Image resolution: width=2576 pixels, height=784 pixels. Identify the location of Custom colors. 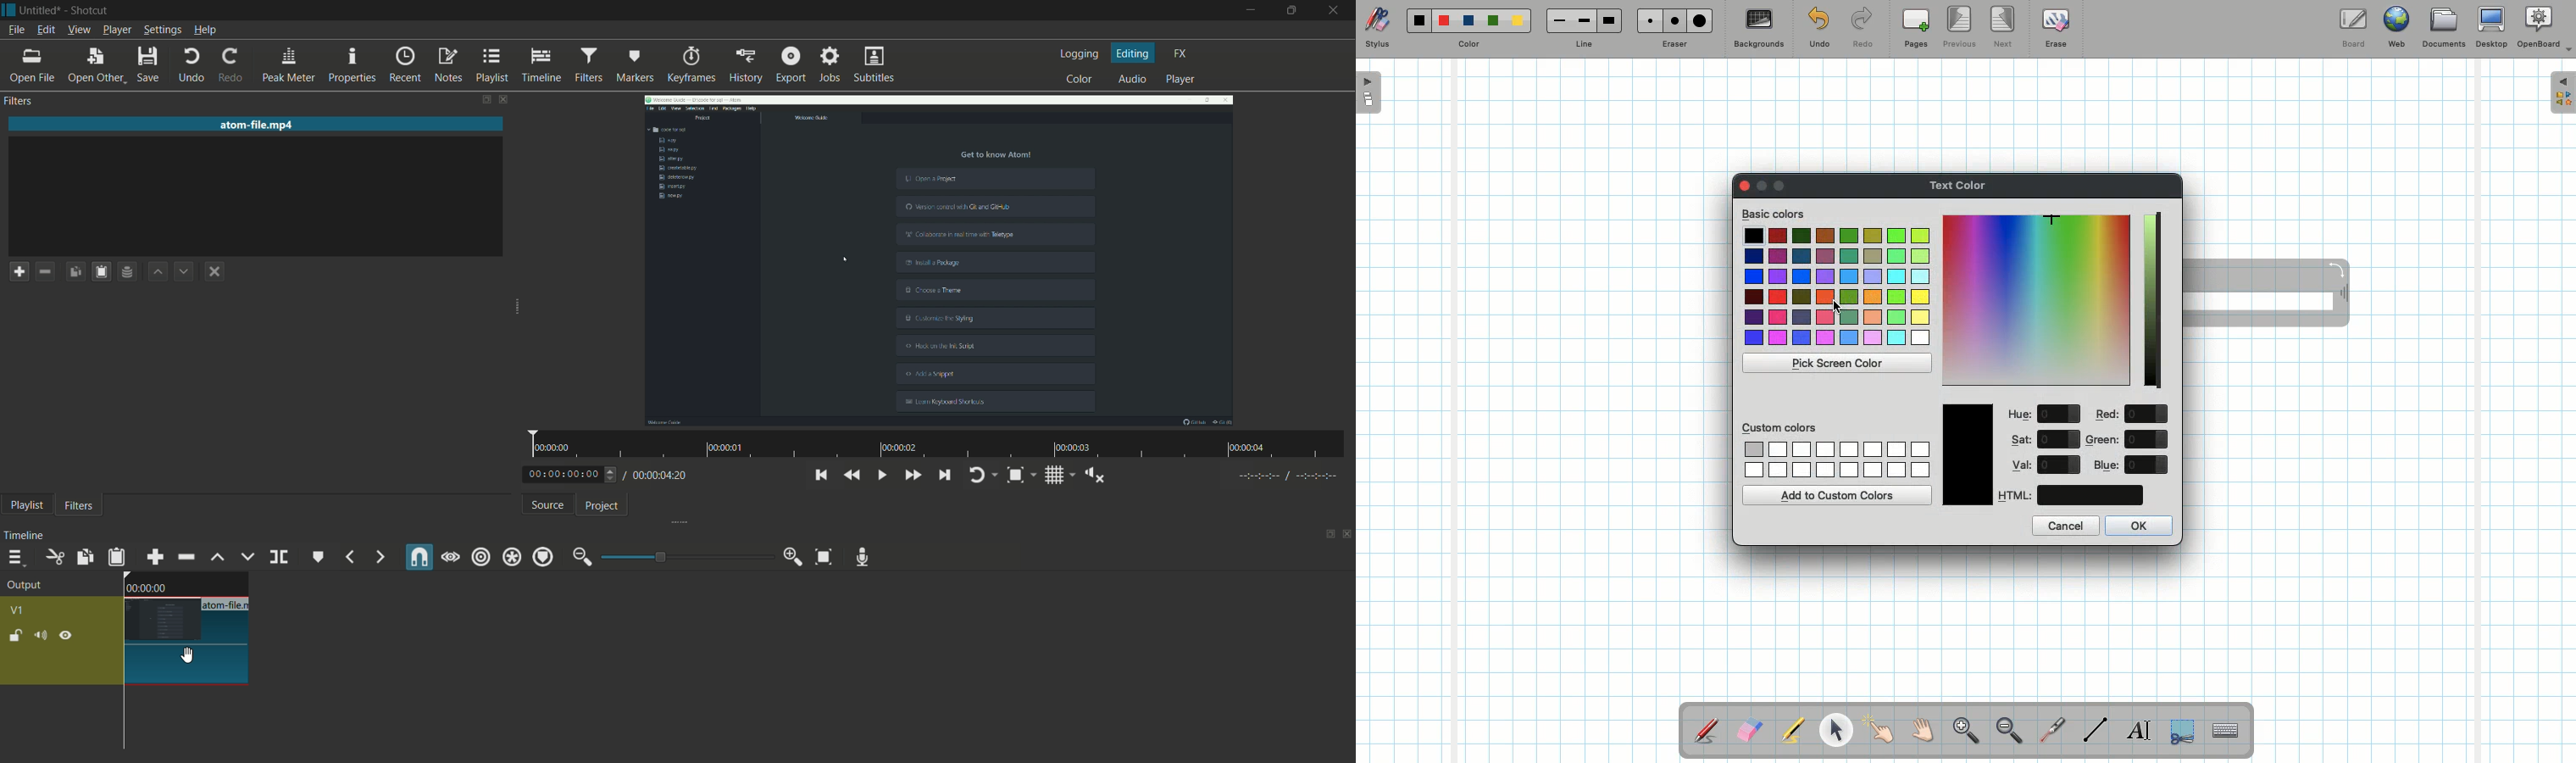
(1836, 459).